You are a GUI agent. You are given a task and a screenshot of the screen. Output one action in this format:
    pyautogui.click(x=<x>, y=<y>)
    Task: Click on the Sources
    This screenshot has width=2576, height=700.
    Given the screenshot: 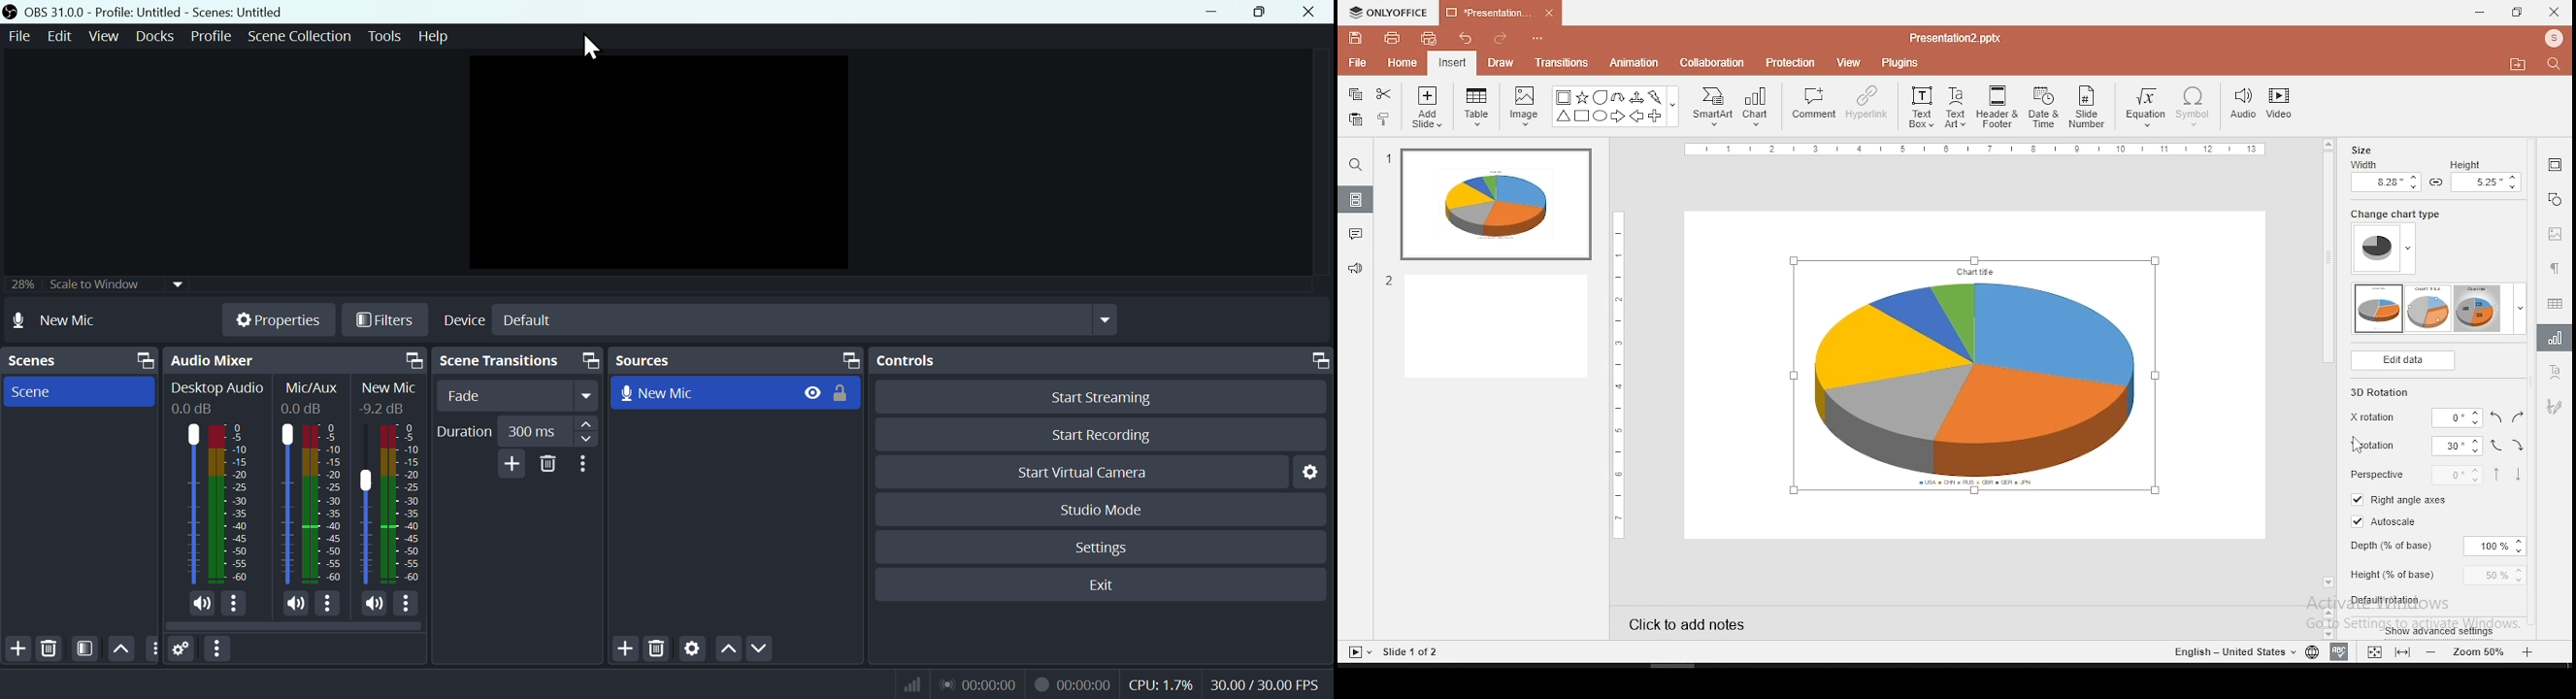 What is the action you would take?
    pyautogui.click(x=736, y=360)
    